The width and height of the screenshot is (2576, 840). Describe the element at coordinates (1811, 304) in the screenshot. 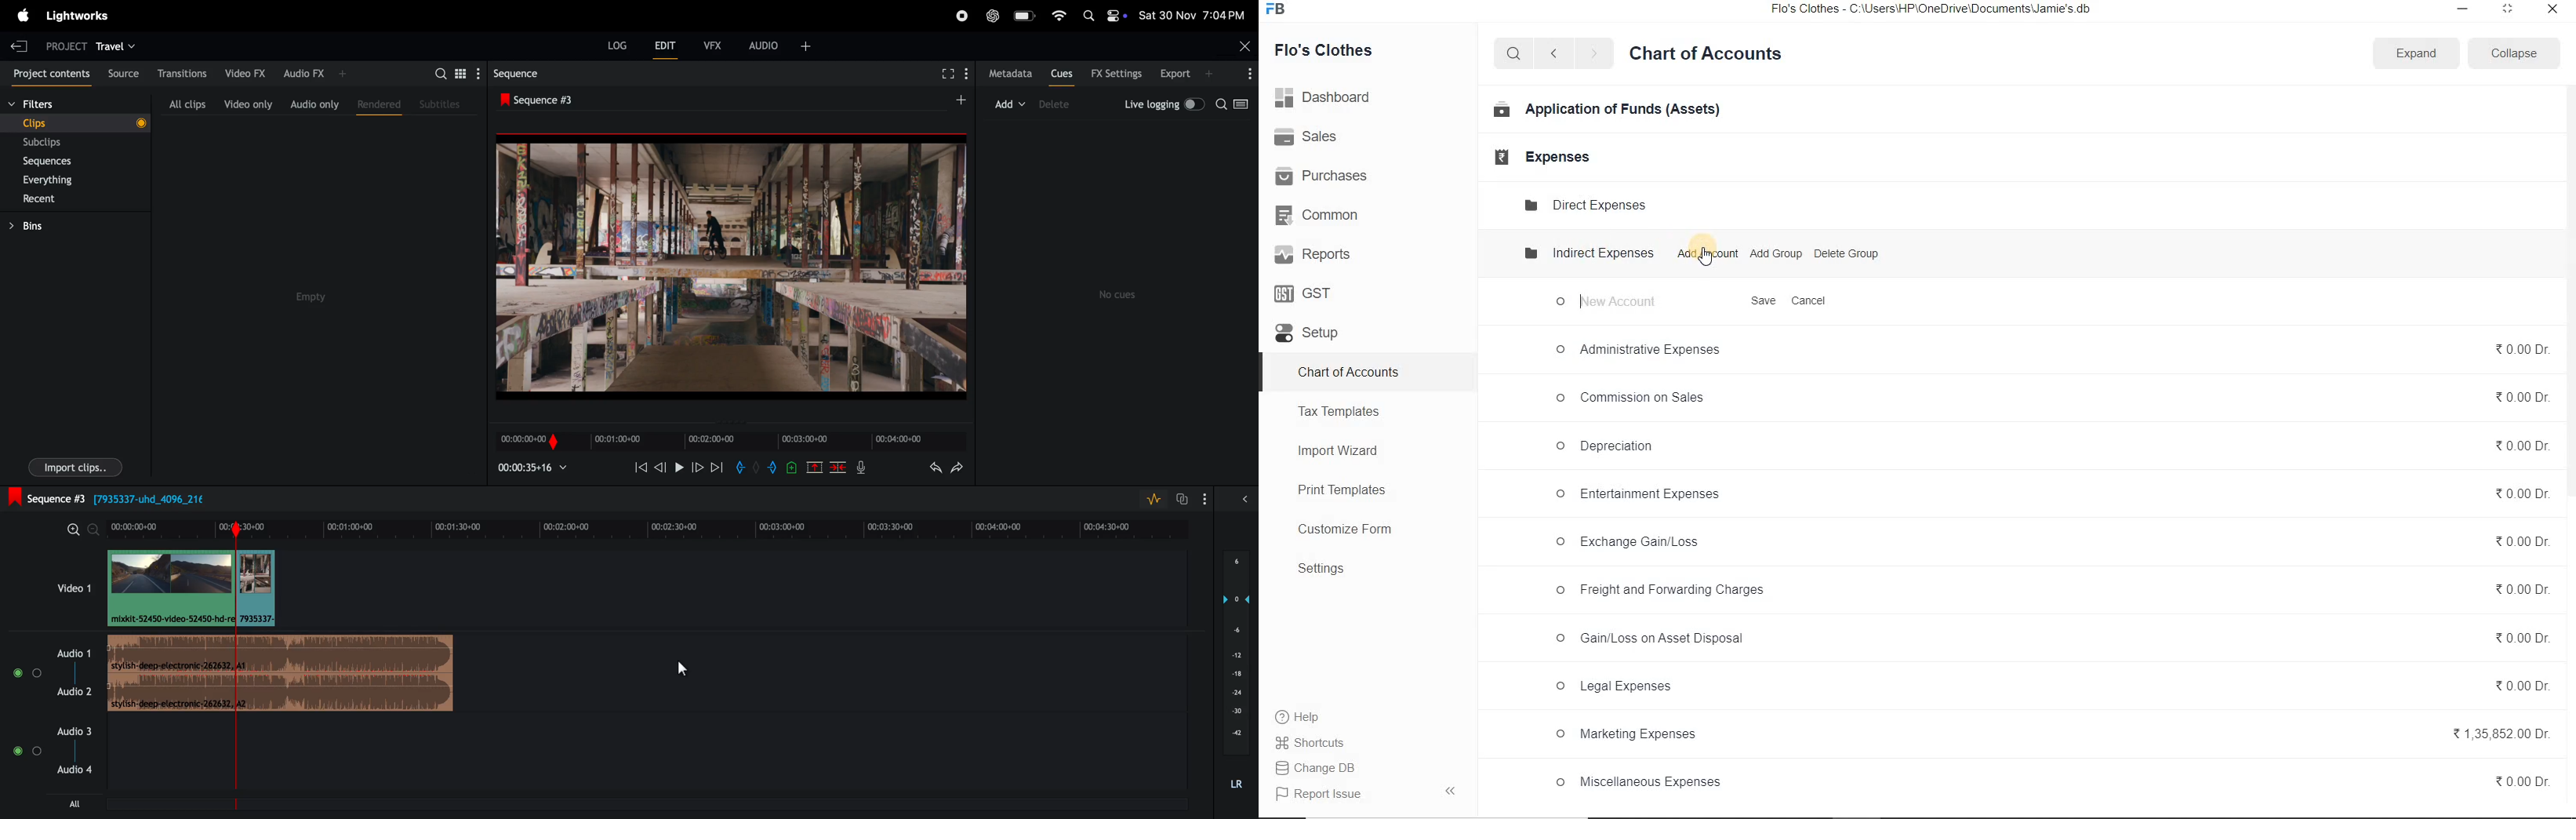

I see `Cancel` at that location.